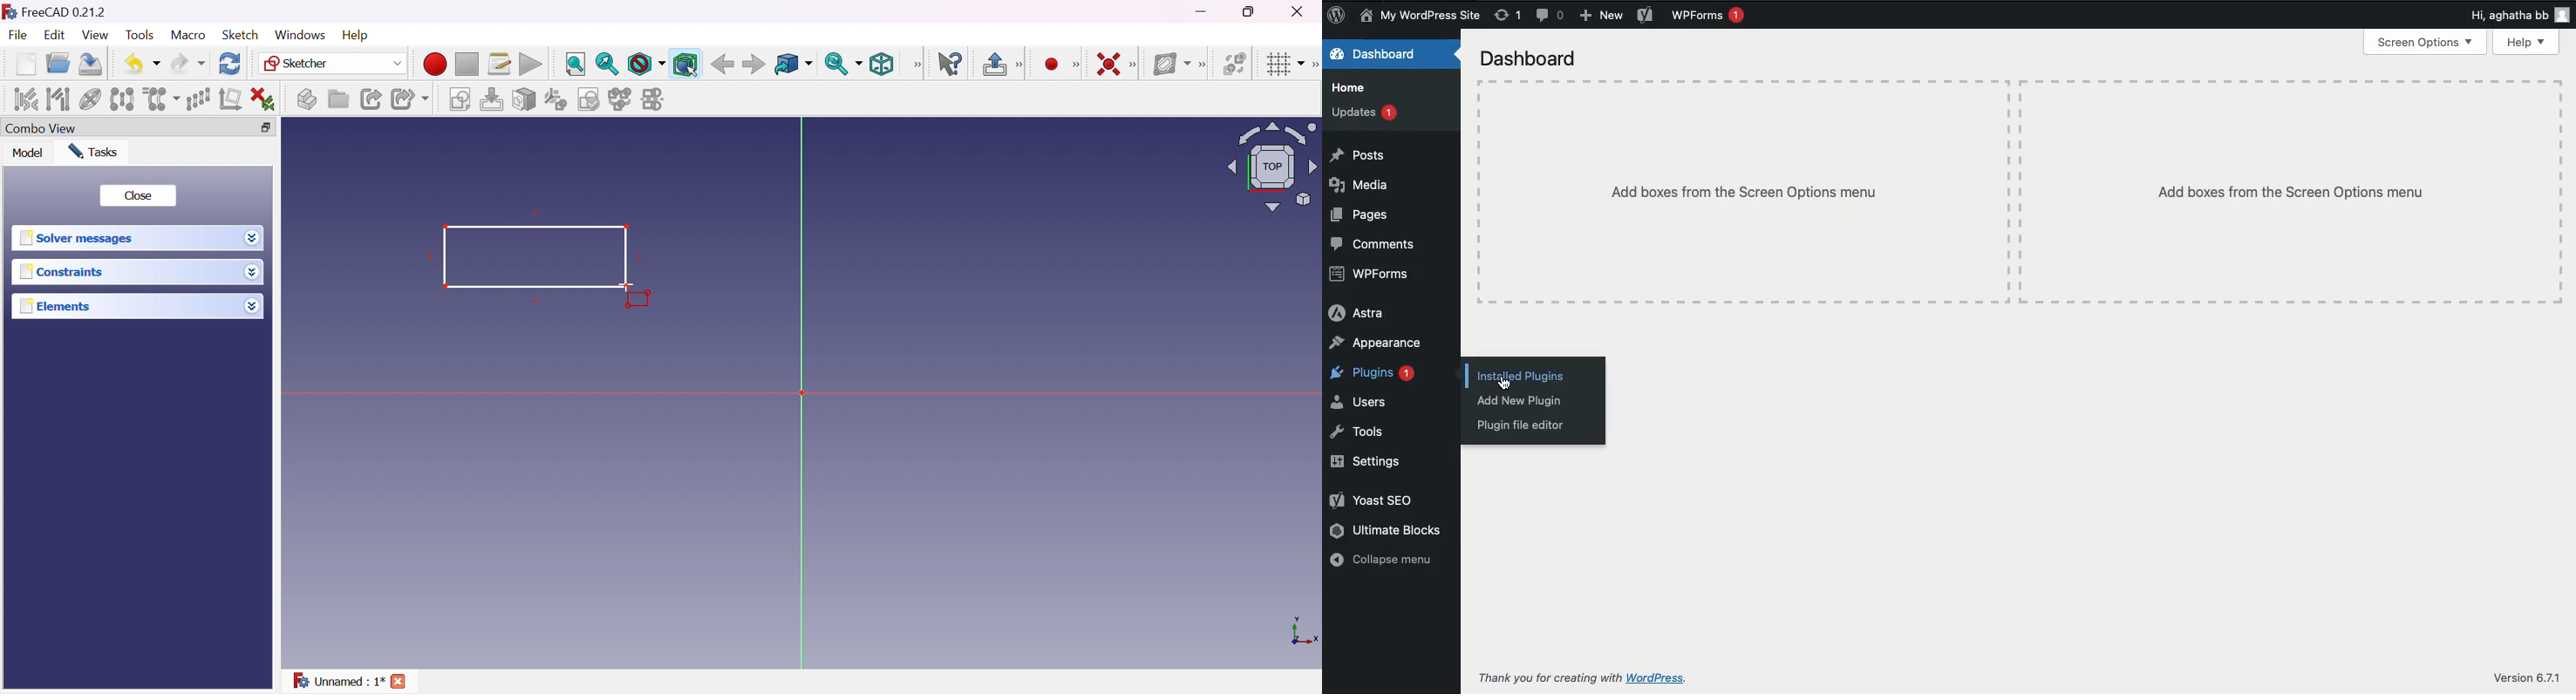 The width and height of the screenshot is (2576, 700). Describe the element at coordinates (90, 99) in the screenshot. I see `Show/hide internal geometry` at that location.